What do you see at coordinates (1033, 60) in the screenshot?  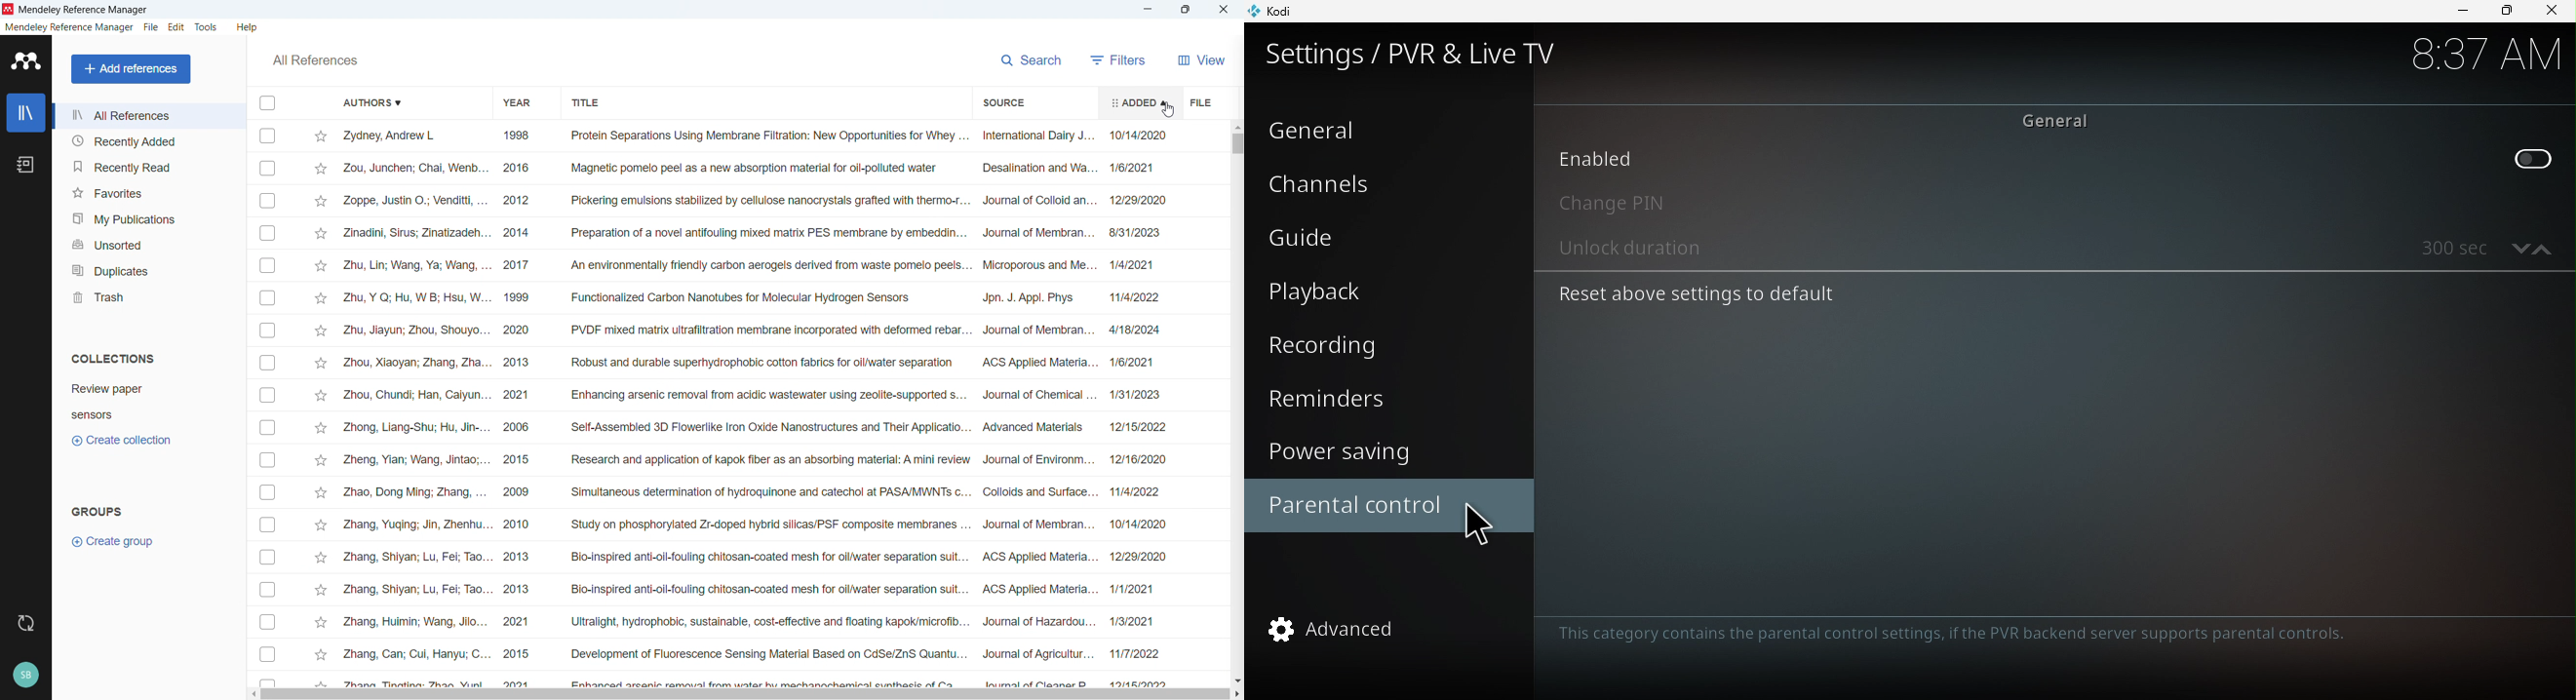 I see `search ` at bounding box center [1033, 60].